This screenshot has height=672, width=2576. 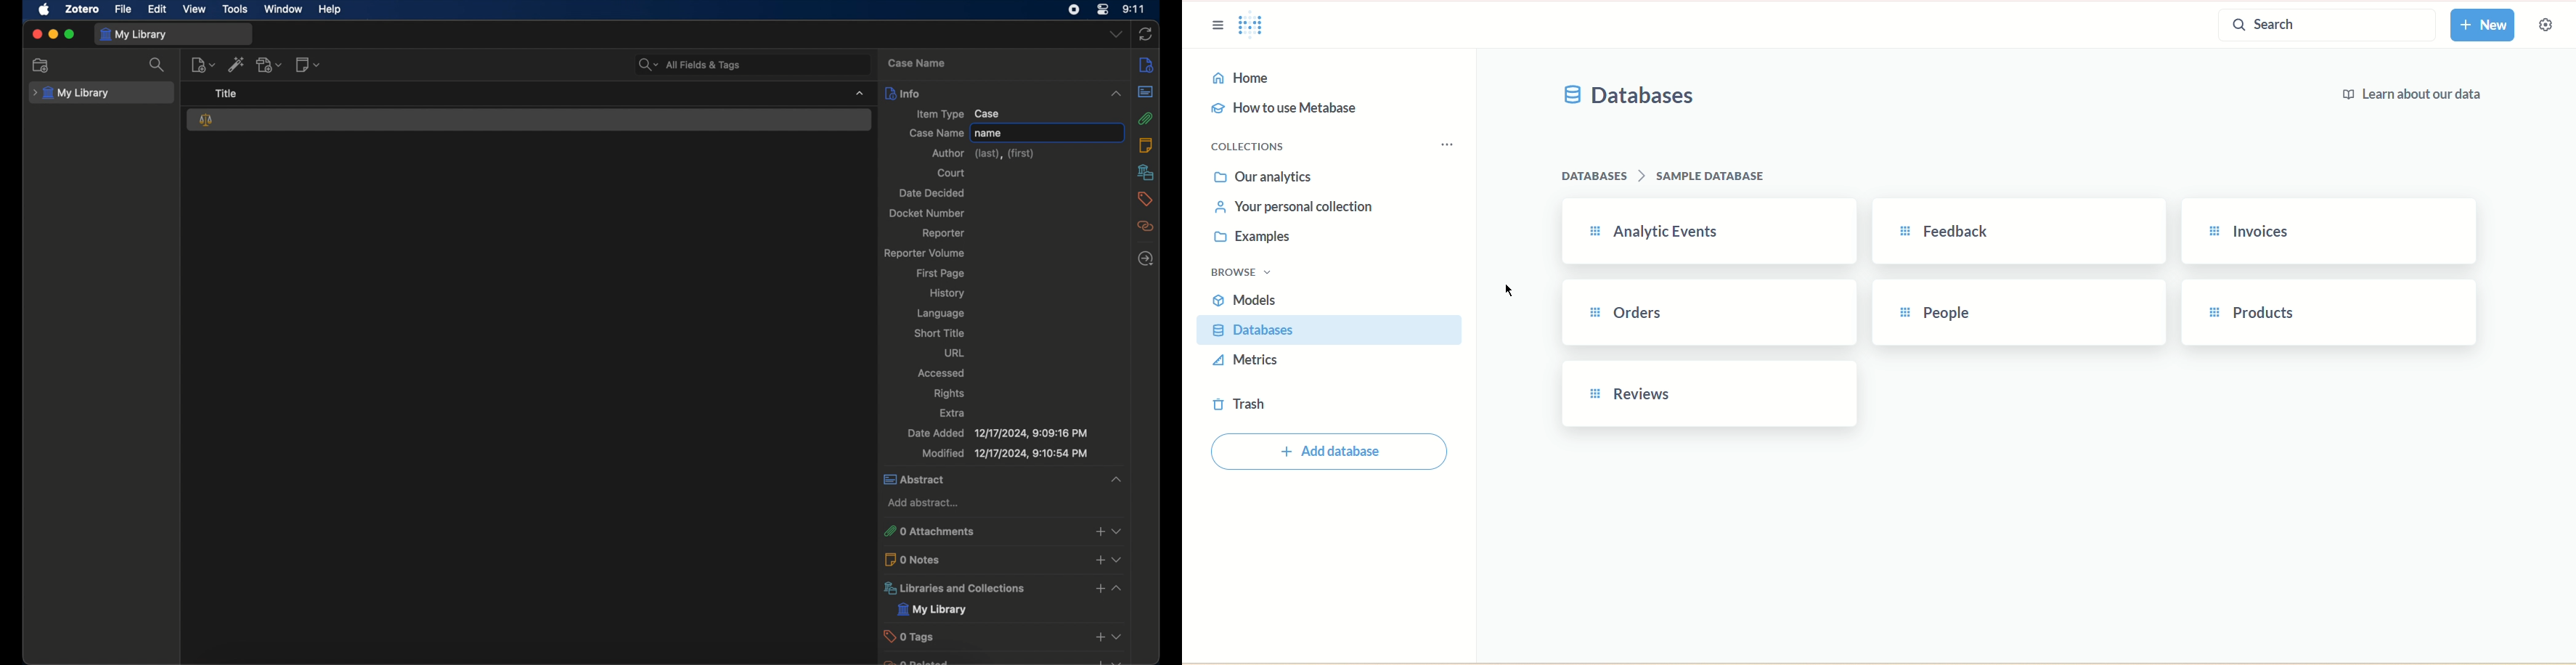 I want to click on history, so click(x=948, y=294).